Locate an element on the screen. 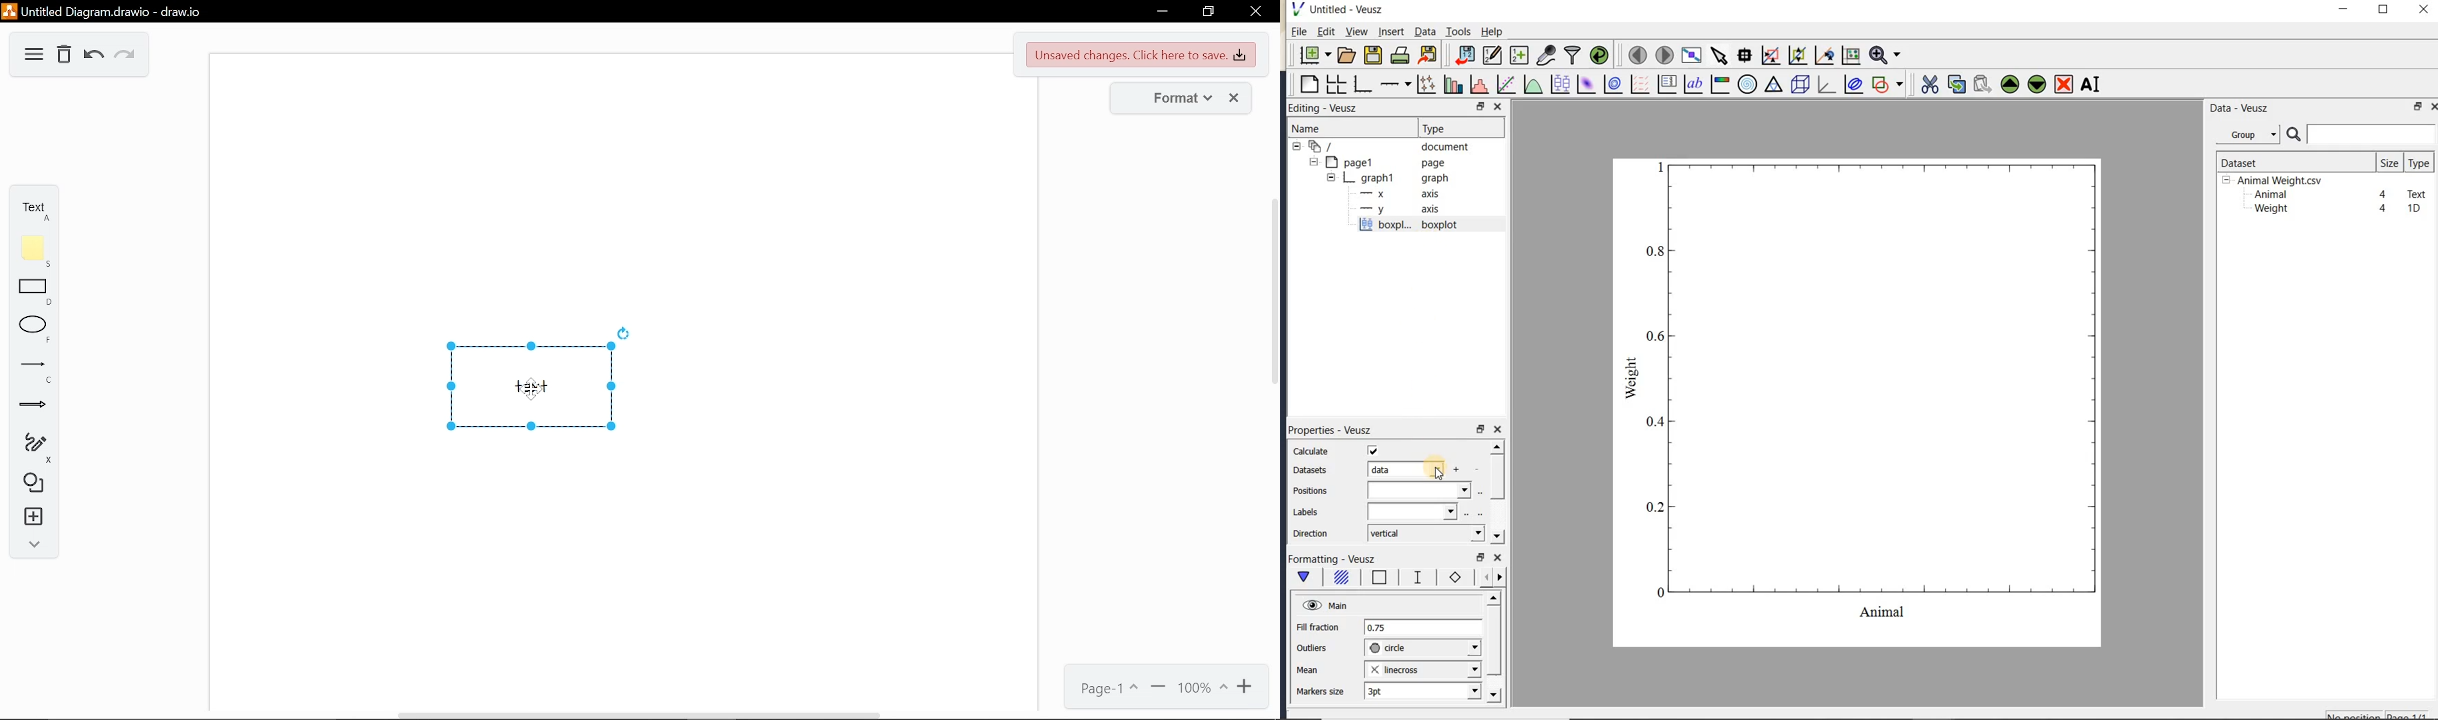 The height and width of the screenshot is (728, 2464). close is located at coordinates (1235, 98).